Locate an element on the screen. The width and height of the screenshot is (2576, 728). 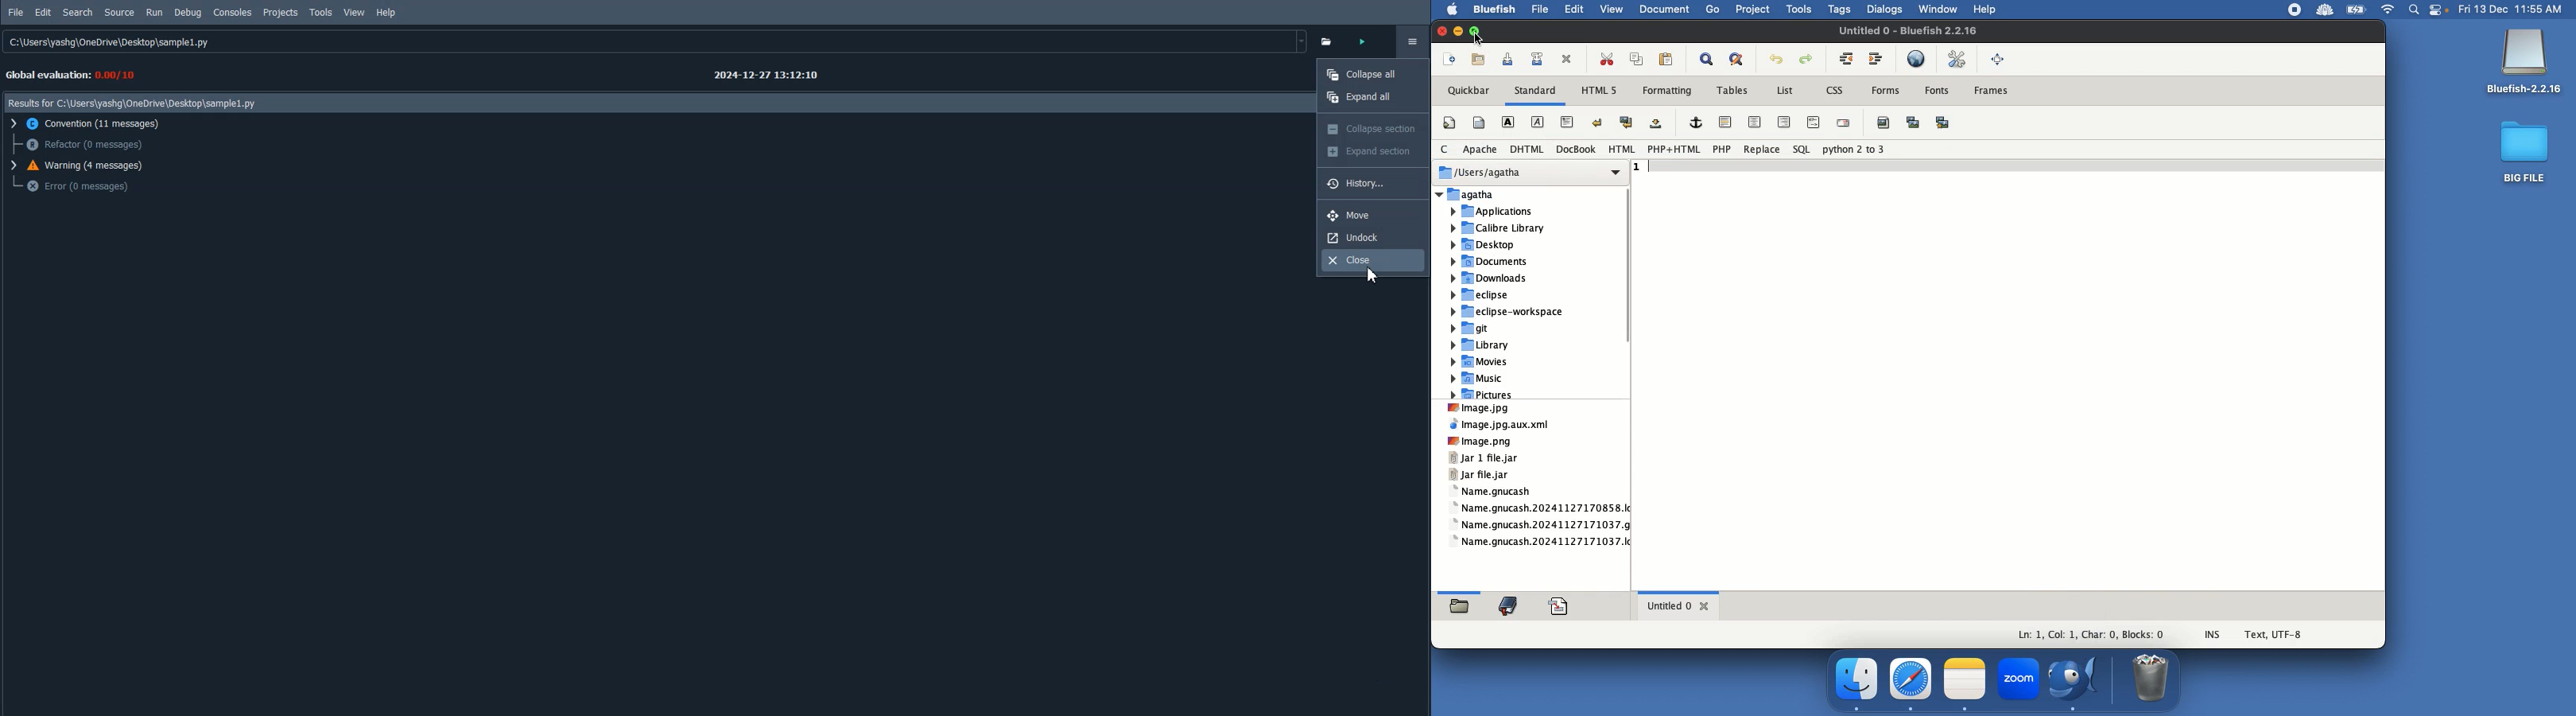
Tools is located at coordinates (321, 13).